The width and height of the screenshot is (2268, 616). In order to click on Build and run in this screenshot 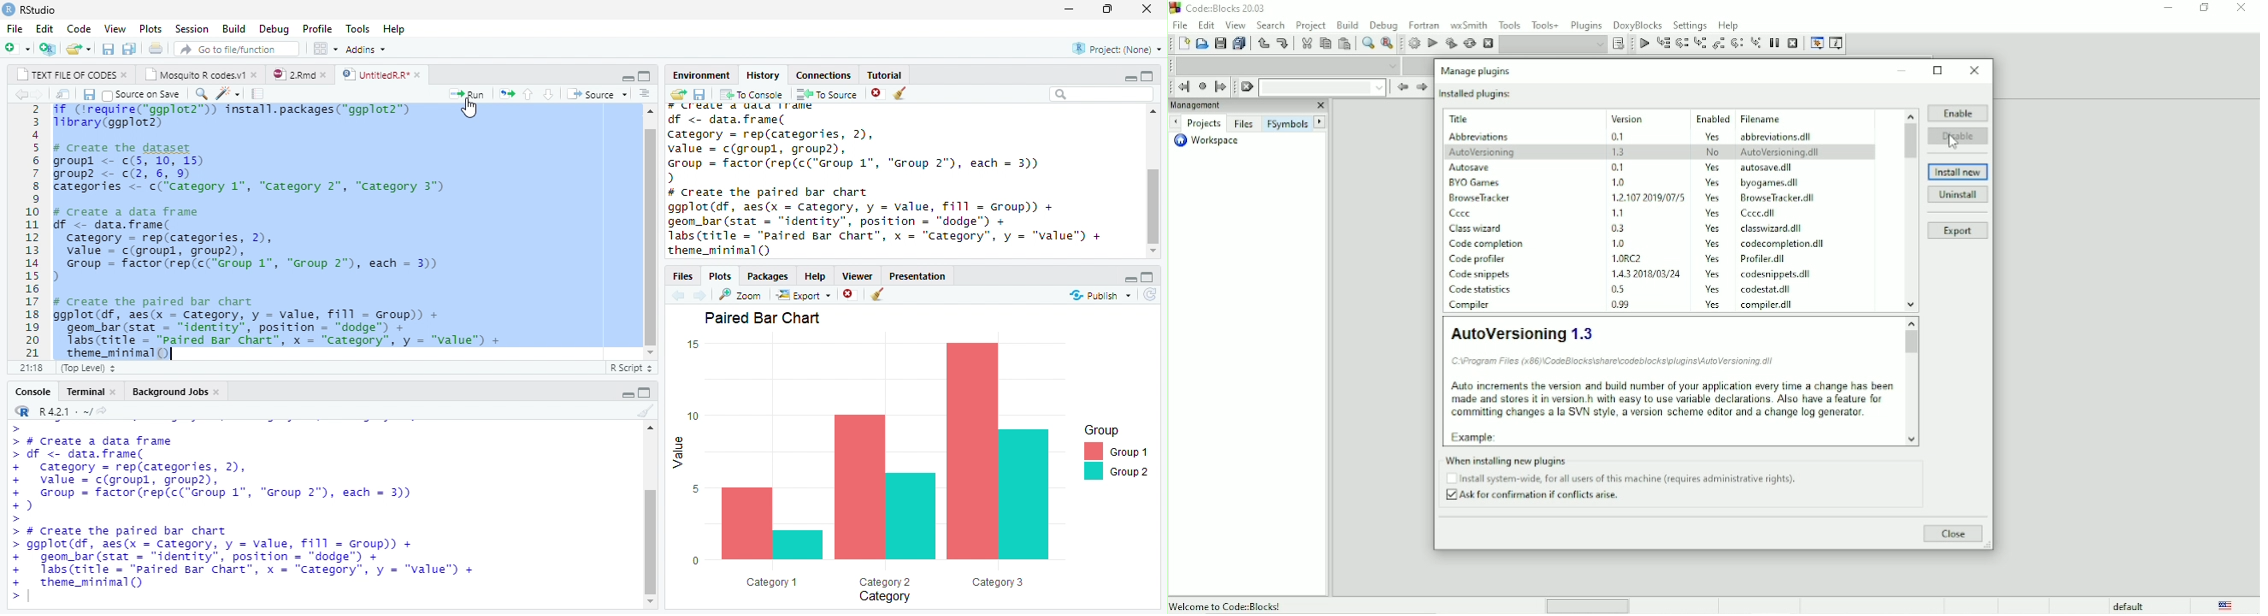, I will do `click(1451, 43)`.